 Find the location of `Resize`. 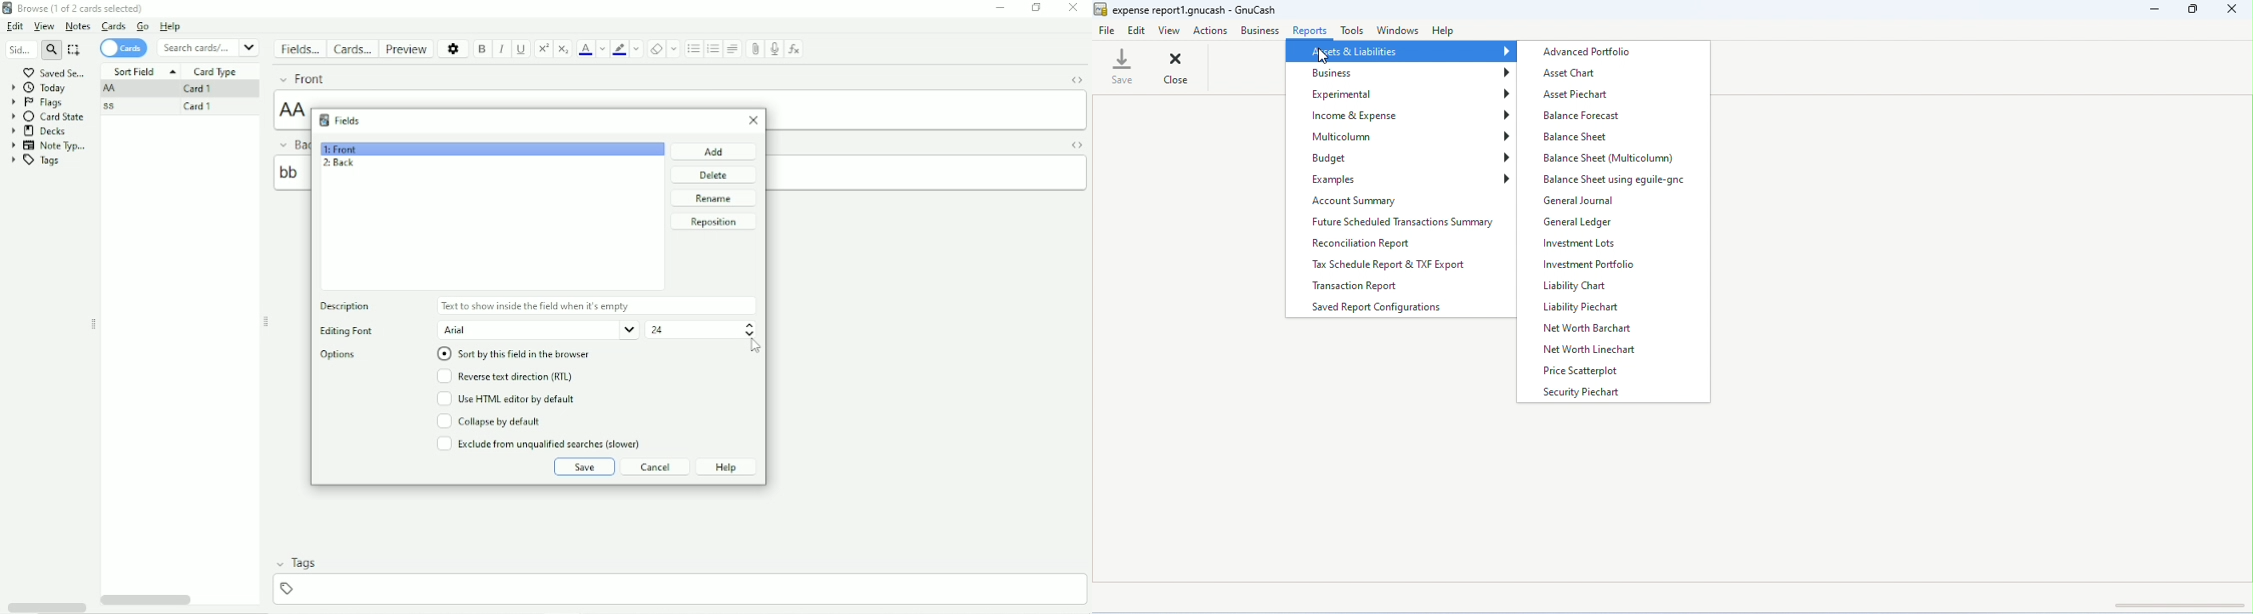

Resize is located at coordinates (93, 324).